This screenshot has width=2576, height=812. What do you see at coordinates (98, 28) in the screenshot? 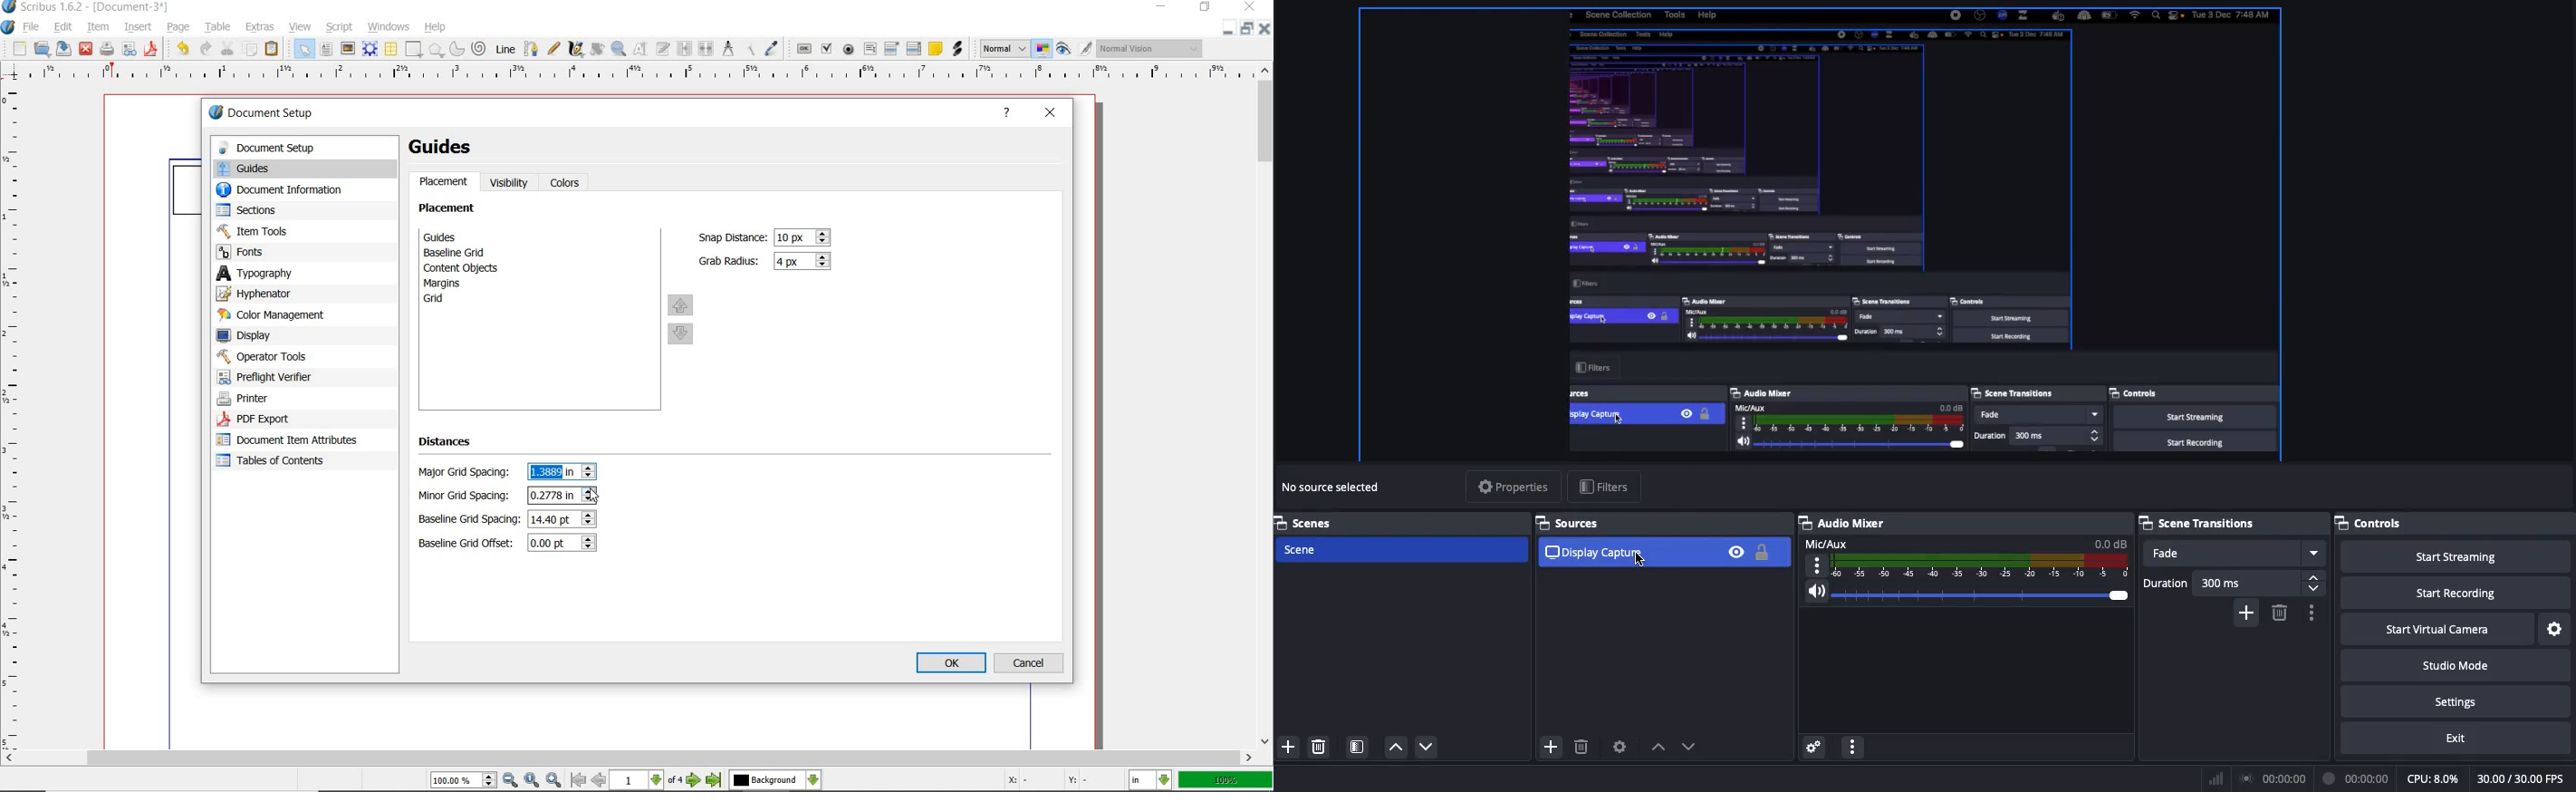
I see `item` at bounding box center [98, 28].